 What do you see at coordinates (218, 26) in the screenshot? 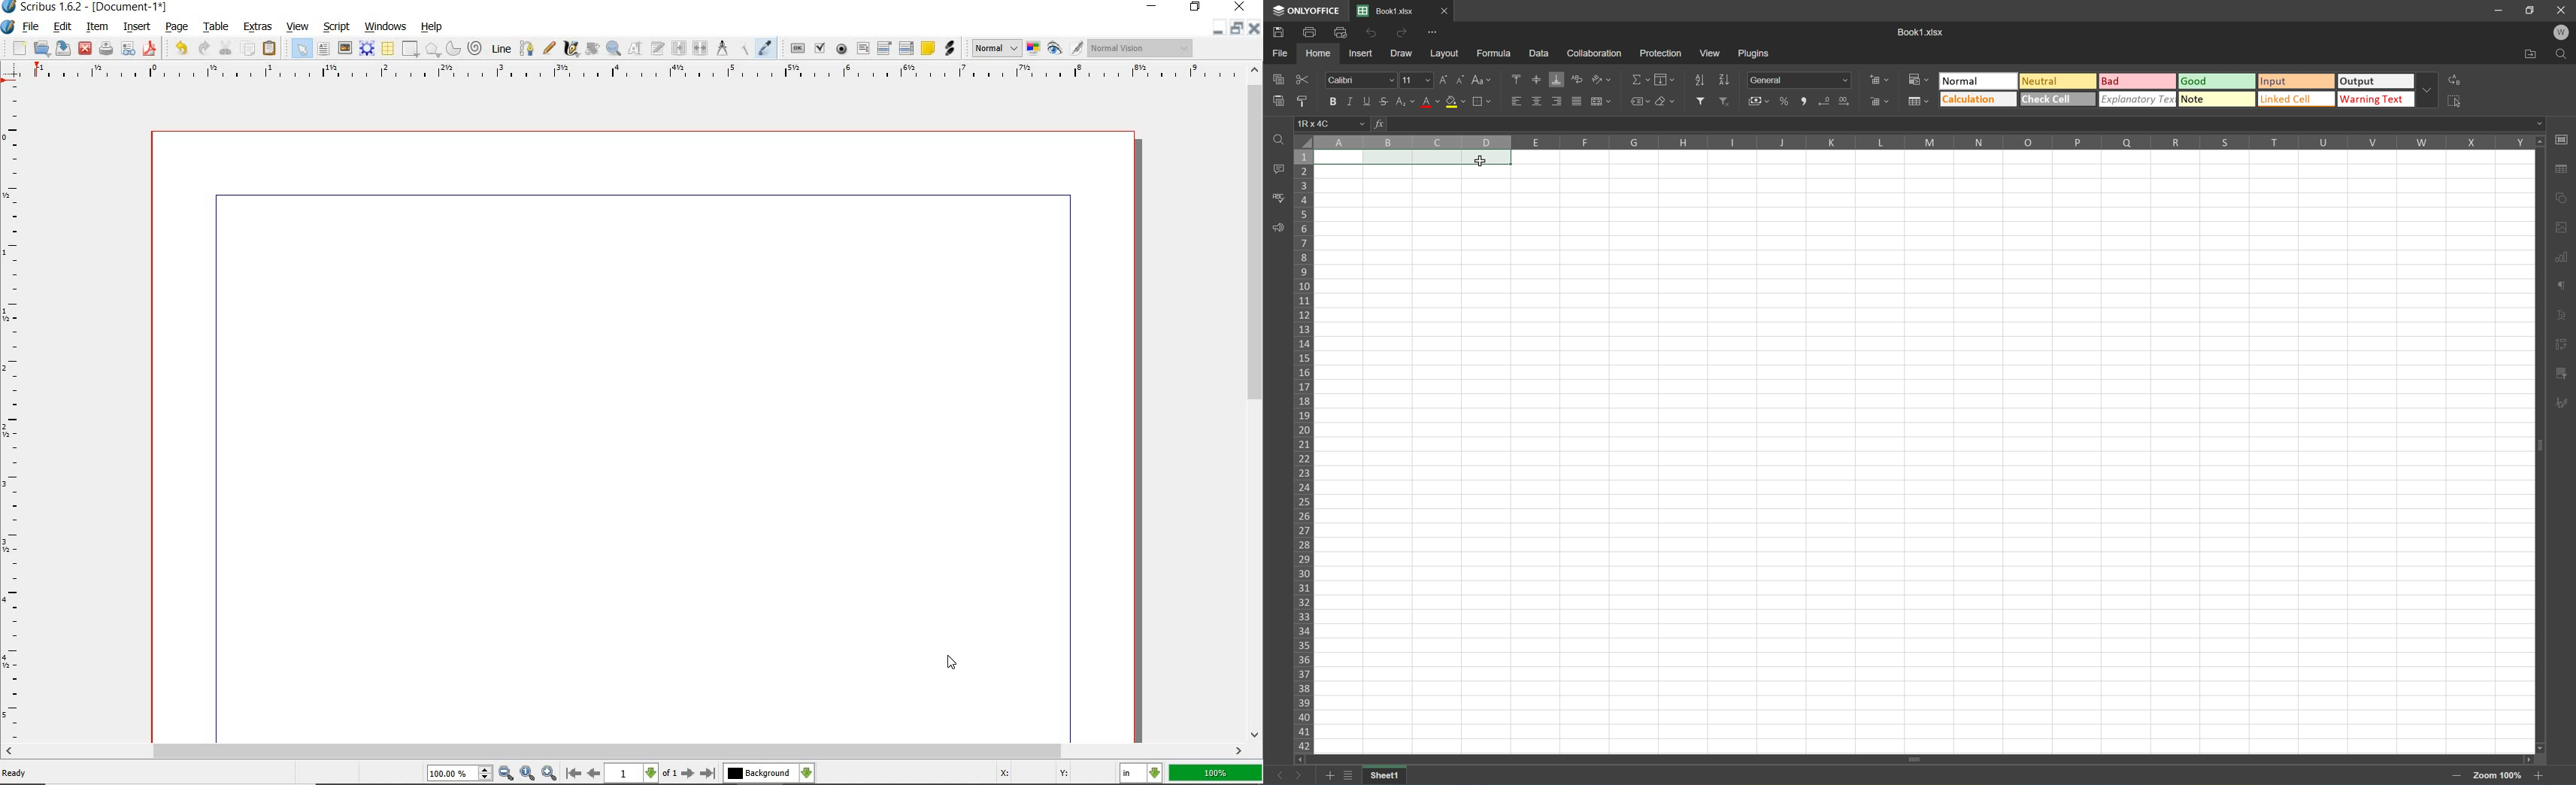
I see `table` at bounding box center [218, 26].